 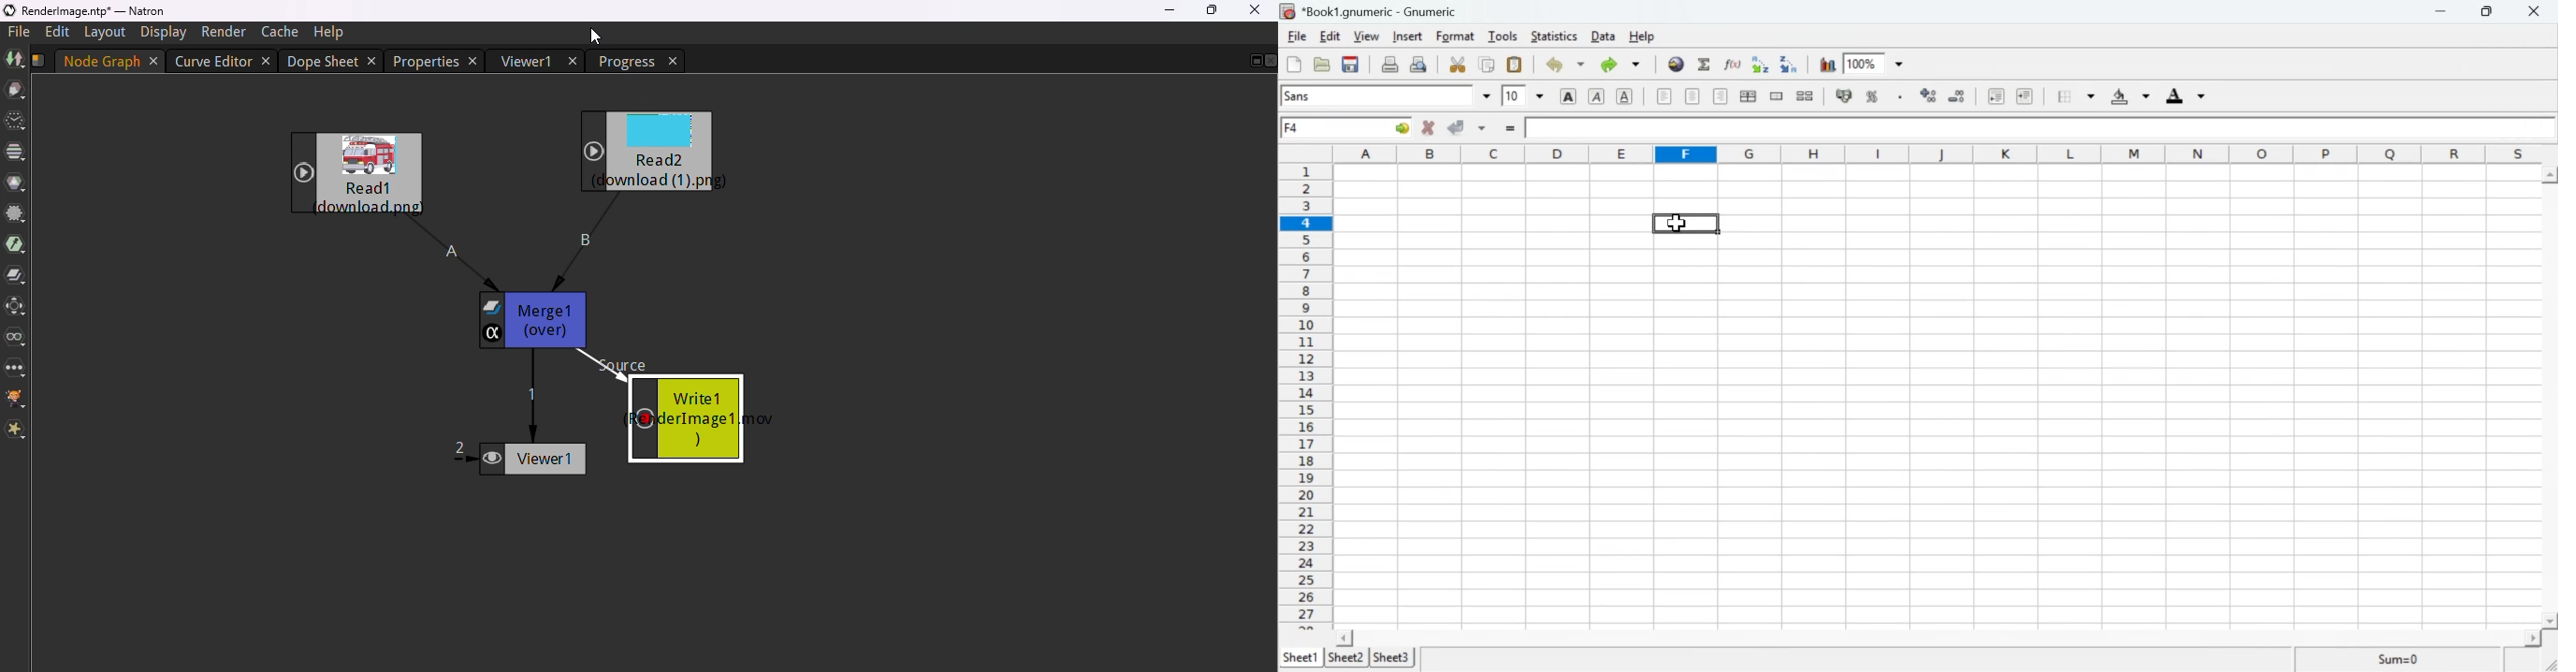 What do you see at coordinates (2125, 96) in the screenshot?
I see `Background` at bounding box center [2125, 96].